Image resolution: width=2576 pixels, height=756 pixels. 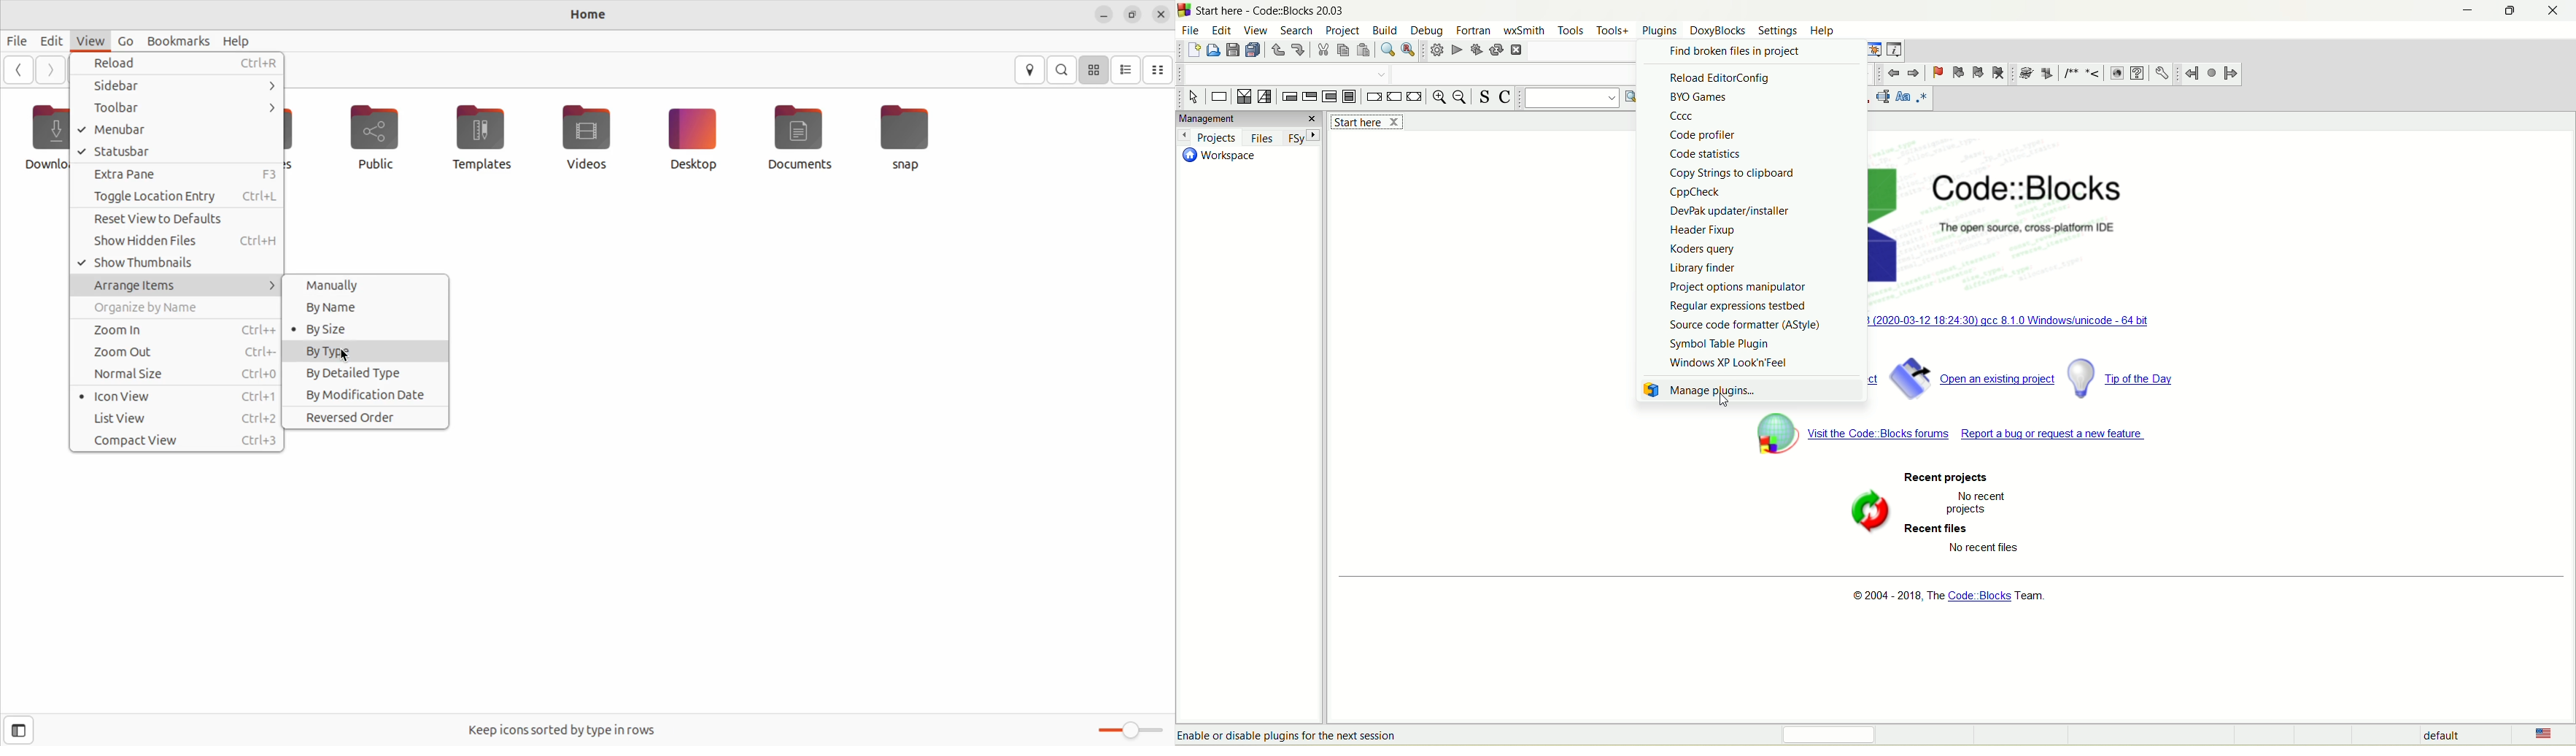 I want to click on decision, so click(x=1243, y=96).